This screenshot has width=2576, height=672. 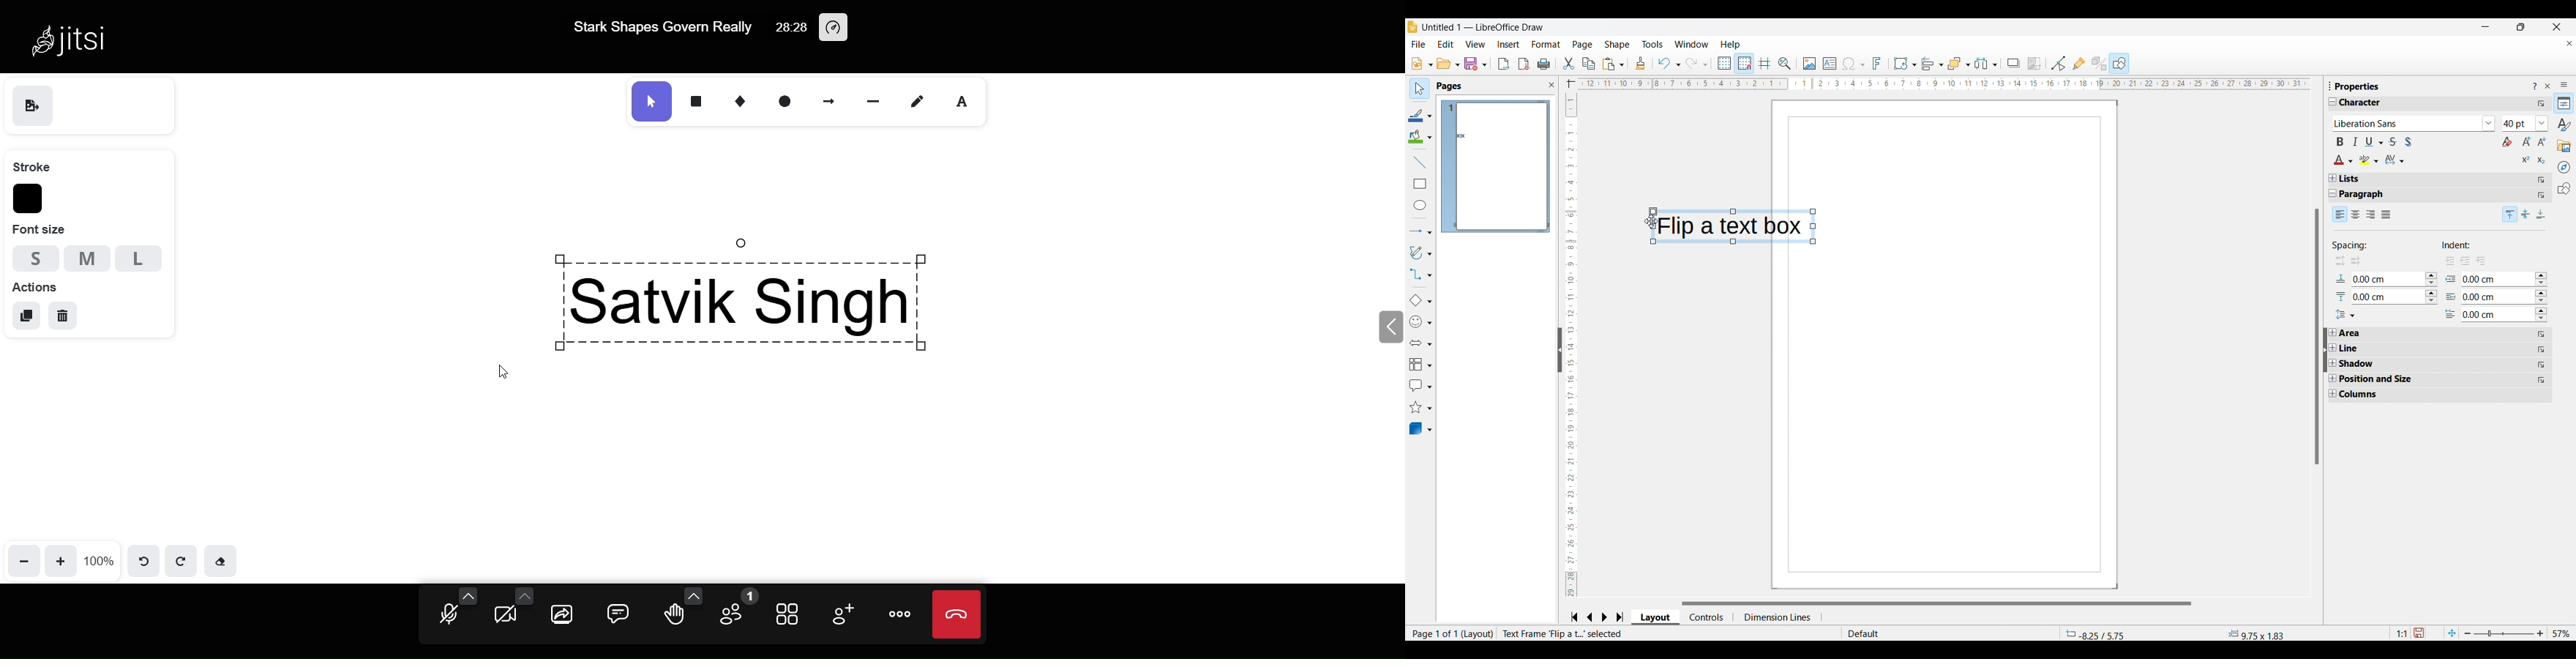 What do you see at coordinates (31, 106) in the screenshot?
I see `save as image` at bounding box center [31, 106].